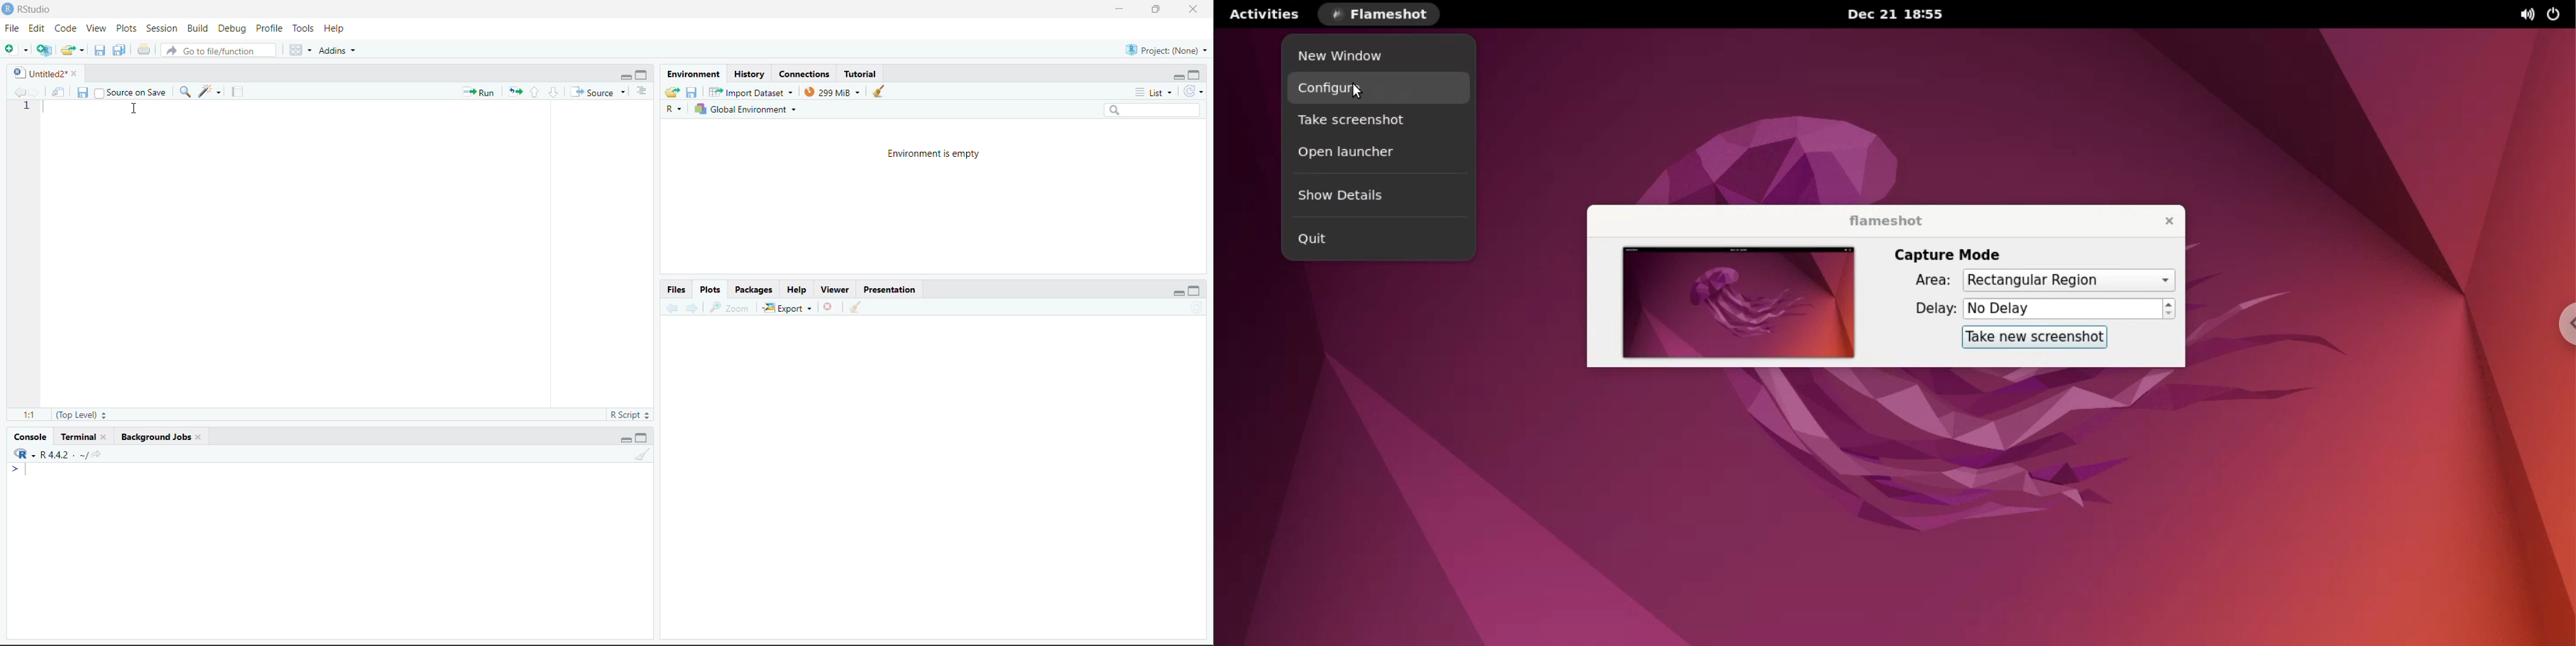 The height and width of the screenshot is (672, 2576). I want to click on Plots, so click(126, 28).